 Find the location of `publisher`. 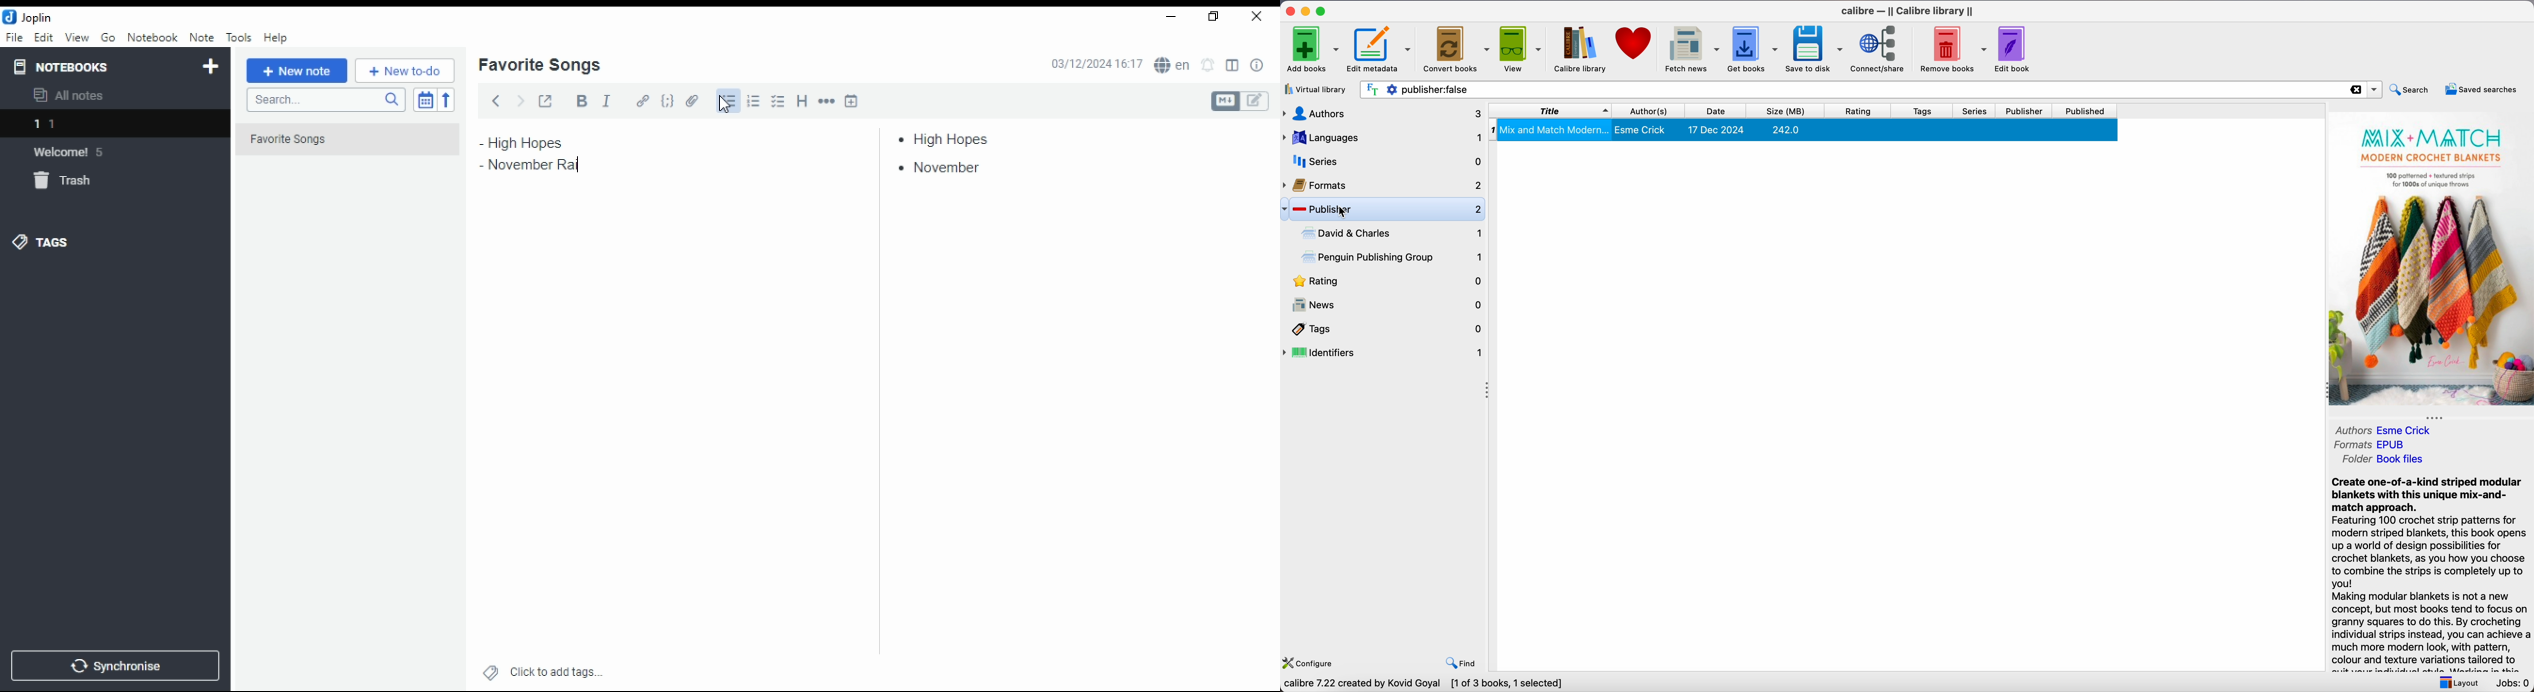

publisher is located at coordinates (2027, 111).